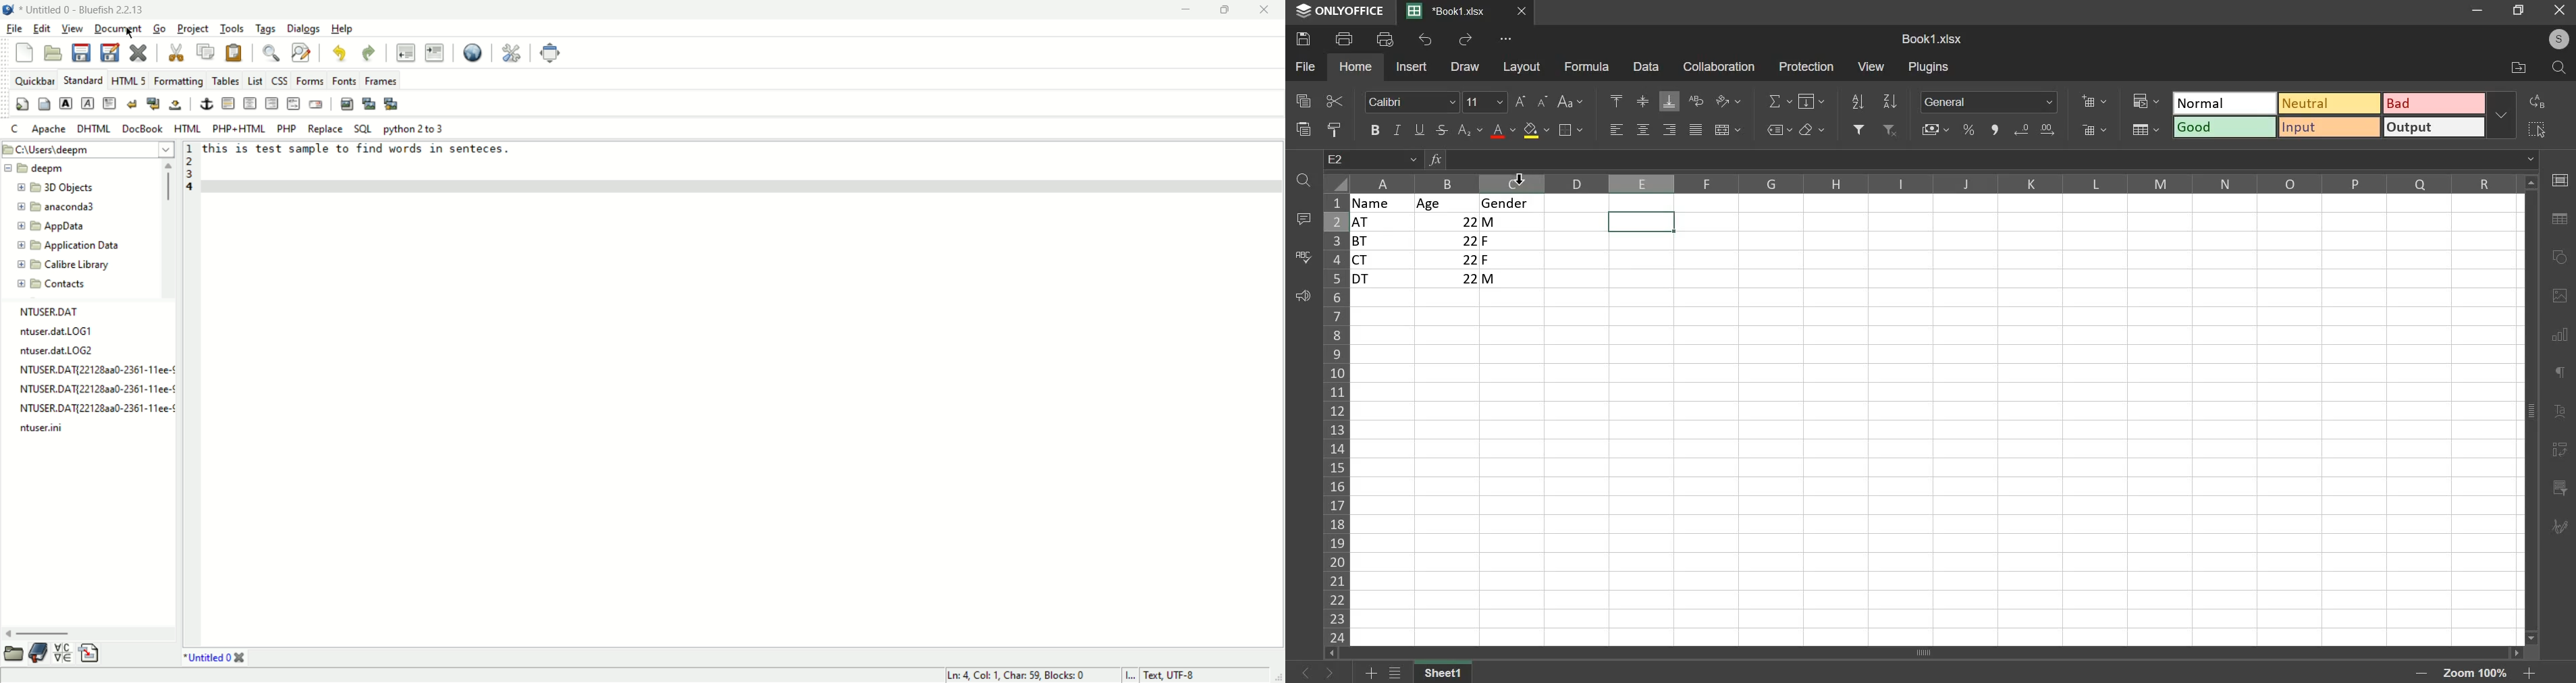  What do you see at coordinates (1303, 99) in the screenshot?
I see `copy` at bounding box center [1303, 99].